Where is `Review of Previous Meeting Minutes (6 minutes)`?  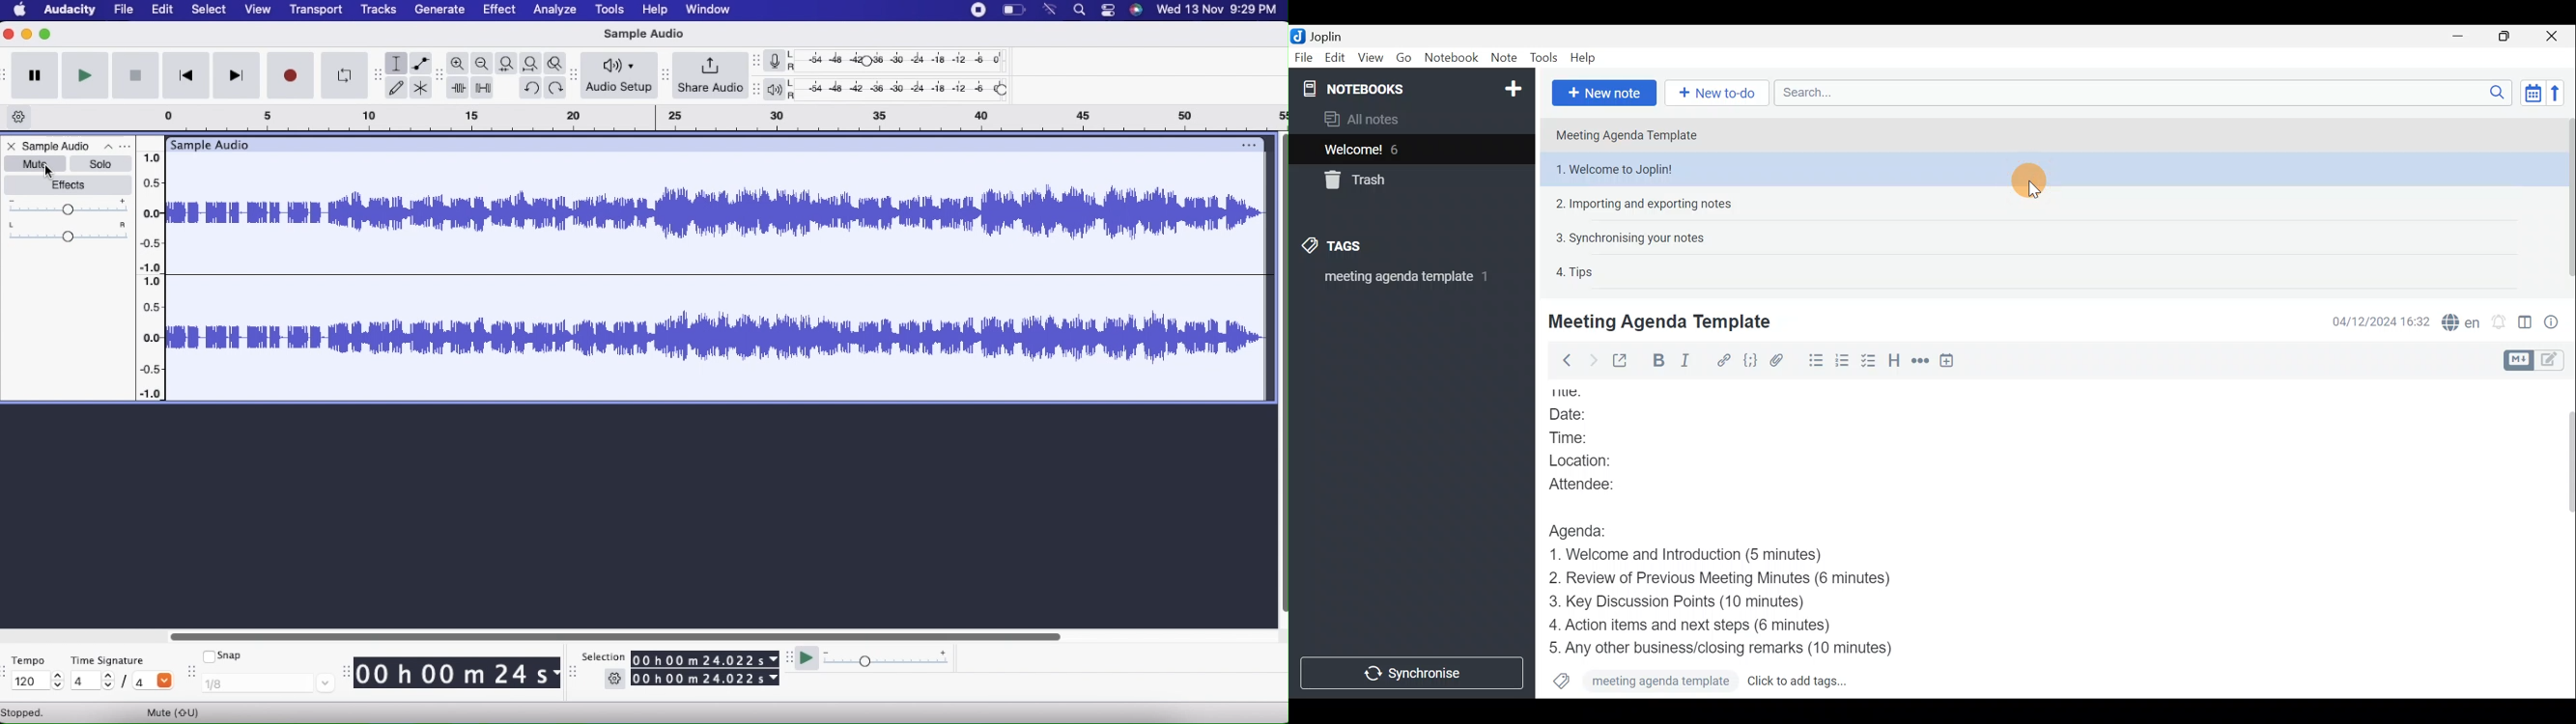 Review of Previous Meeting Minutes (6 minutes) is located at coordinates (1741, 581).